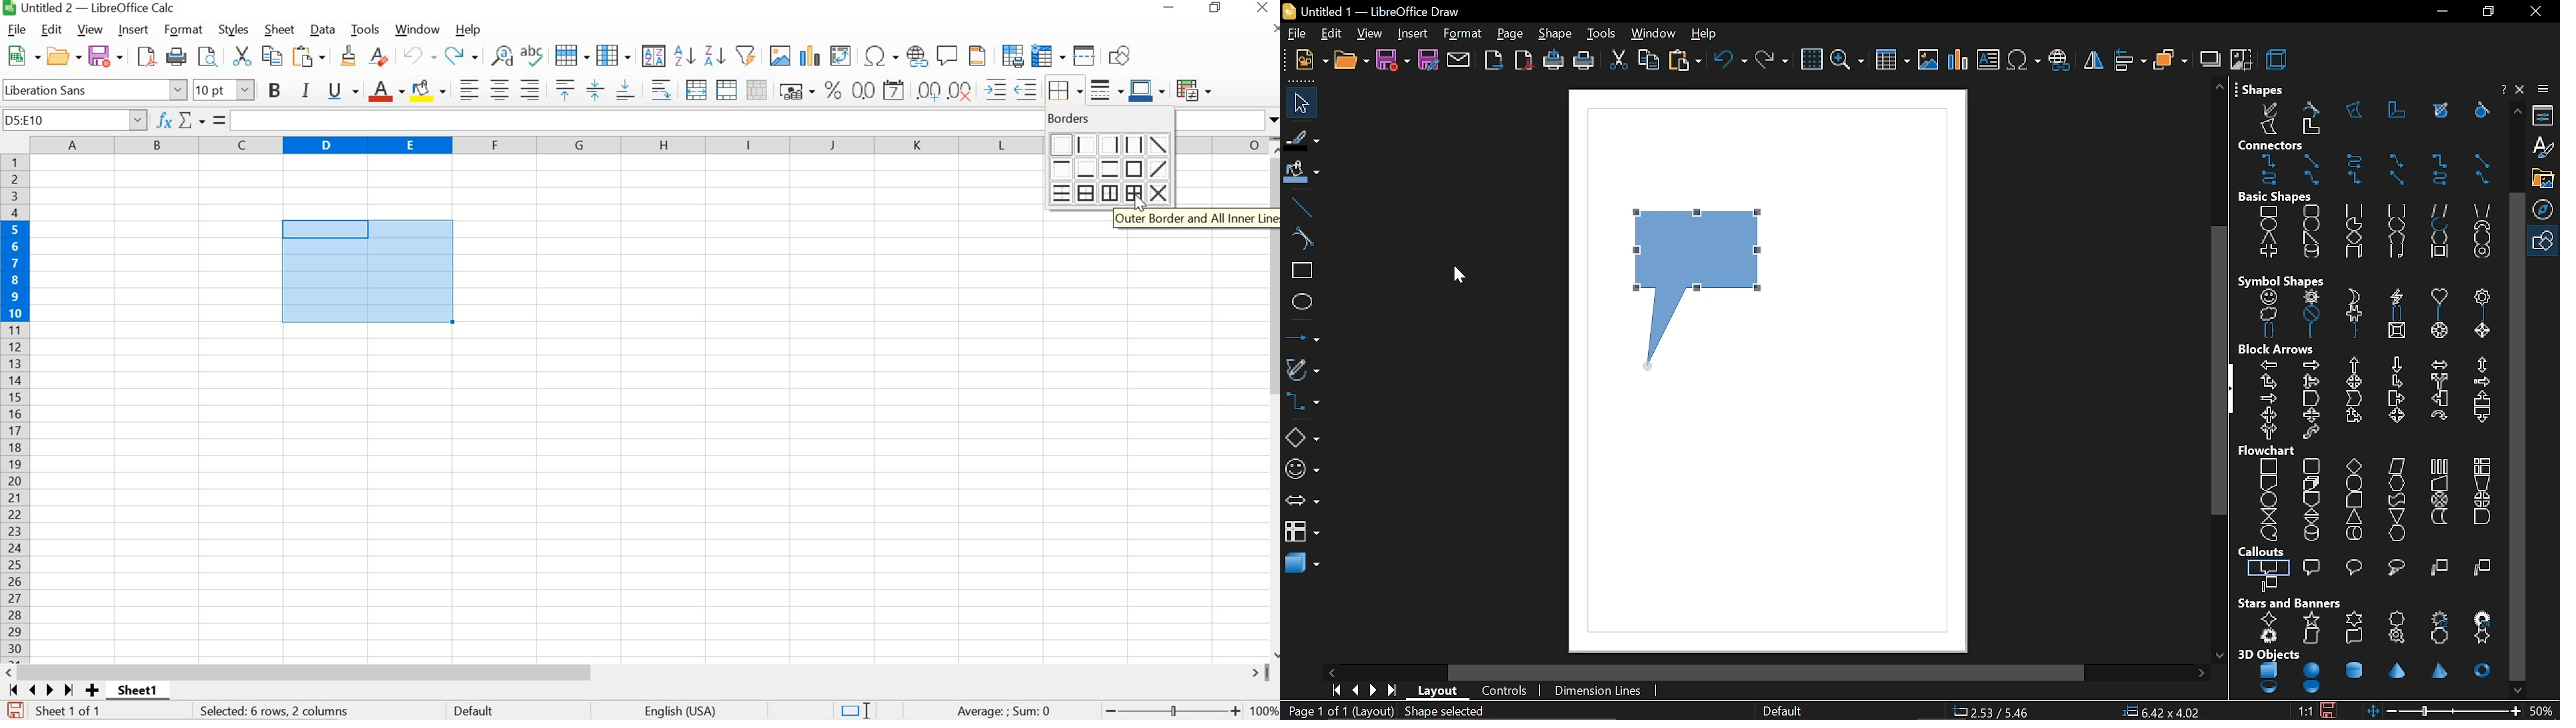 This screenshot has height=728, width=2576. What do you see at coordinates (2268, 239) in the screenshot?
I see `isosceles triangle` at bounding box center [2268, 239].